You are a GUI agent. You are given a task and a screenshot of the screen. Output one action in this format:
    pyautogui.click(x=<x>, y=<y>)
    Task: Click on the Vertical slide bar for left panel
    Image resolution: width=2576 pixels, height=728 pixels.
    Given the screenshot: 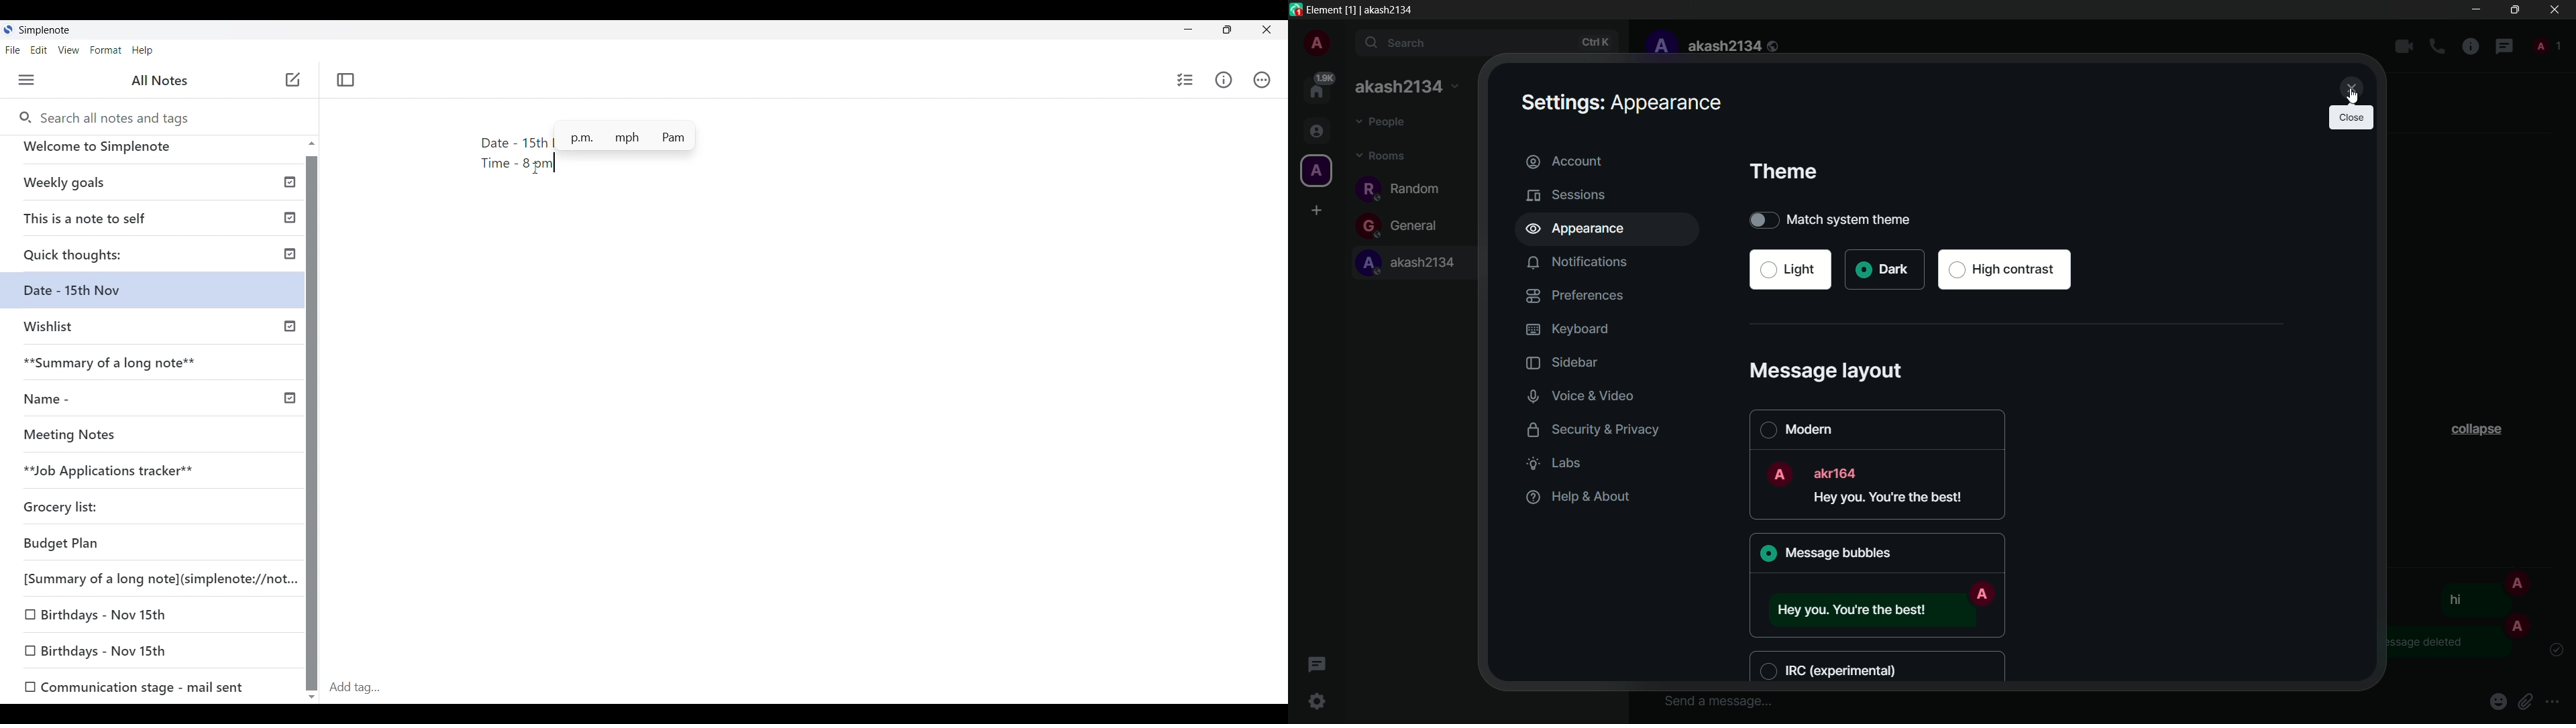 What is the action you would take?
    pyautogui.click(x=311, y=424)
    